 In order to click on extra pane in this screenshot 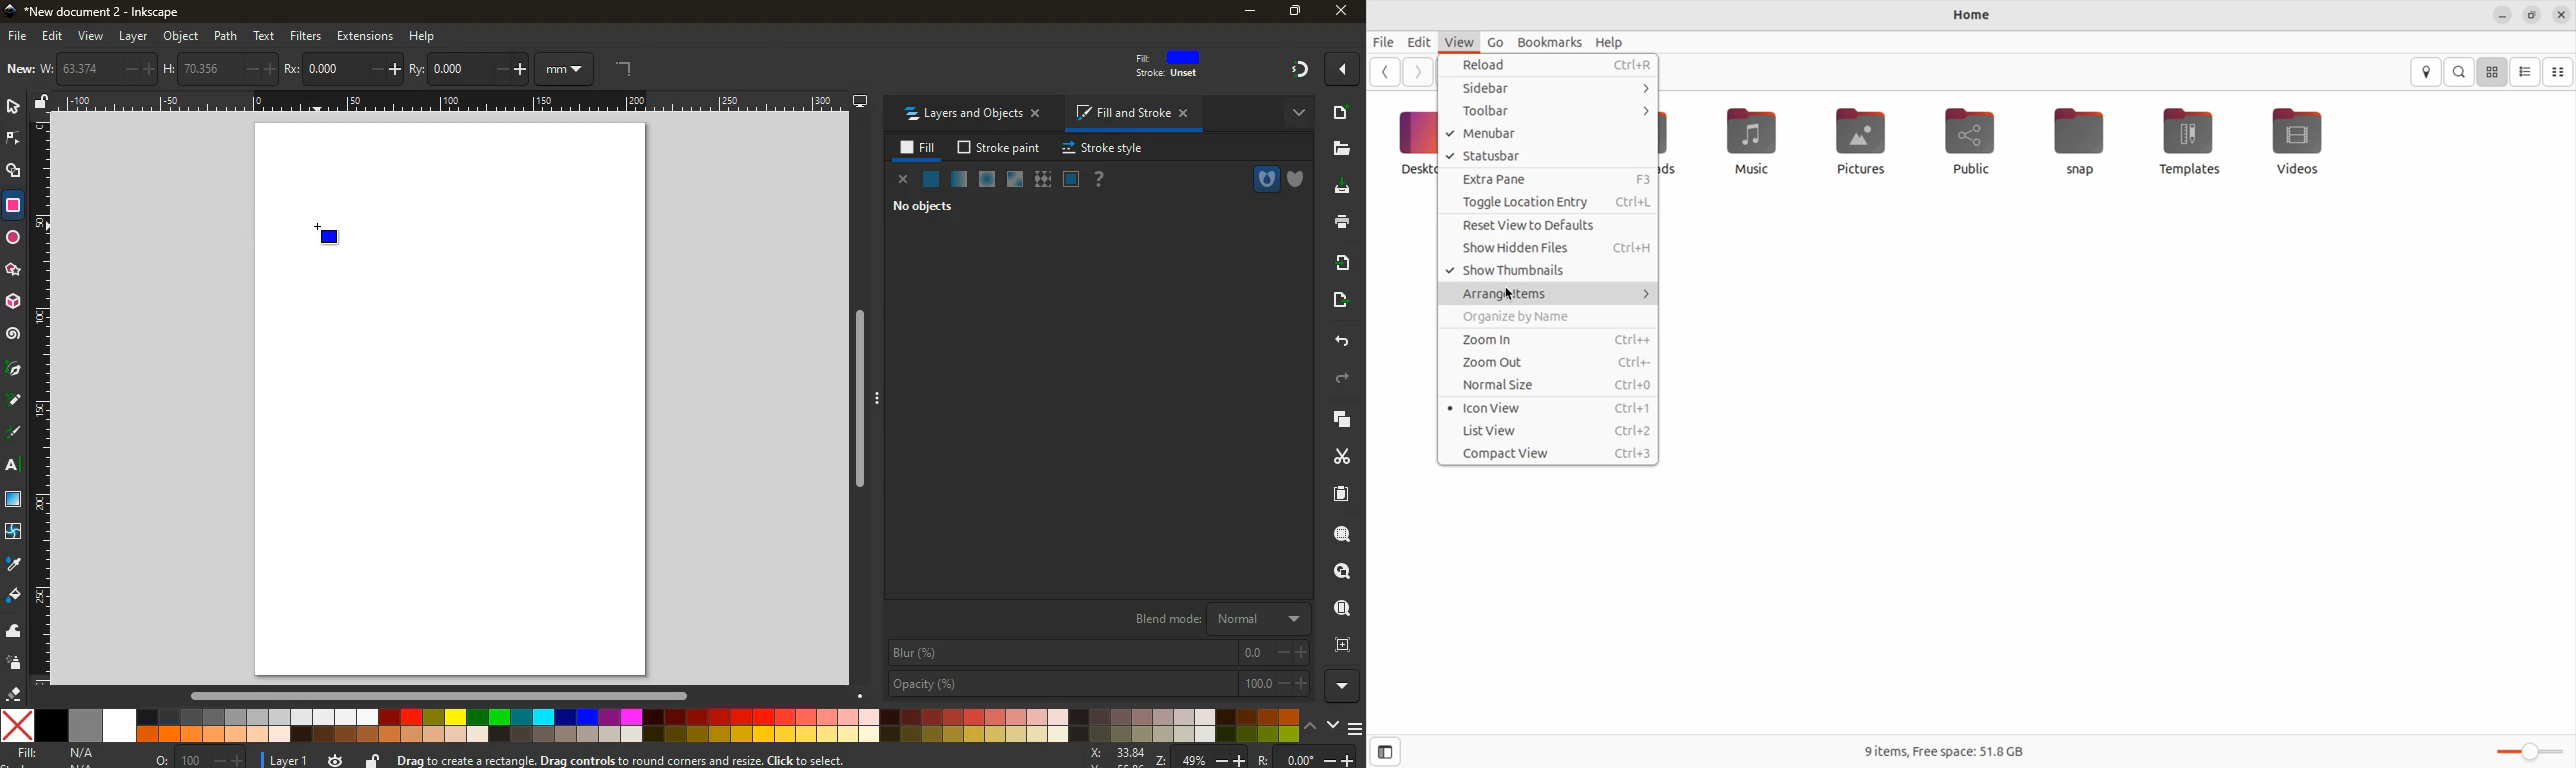, I will do `click(1550, 179)`.